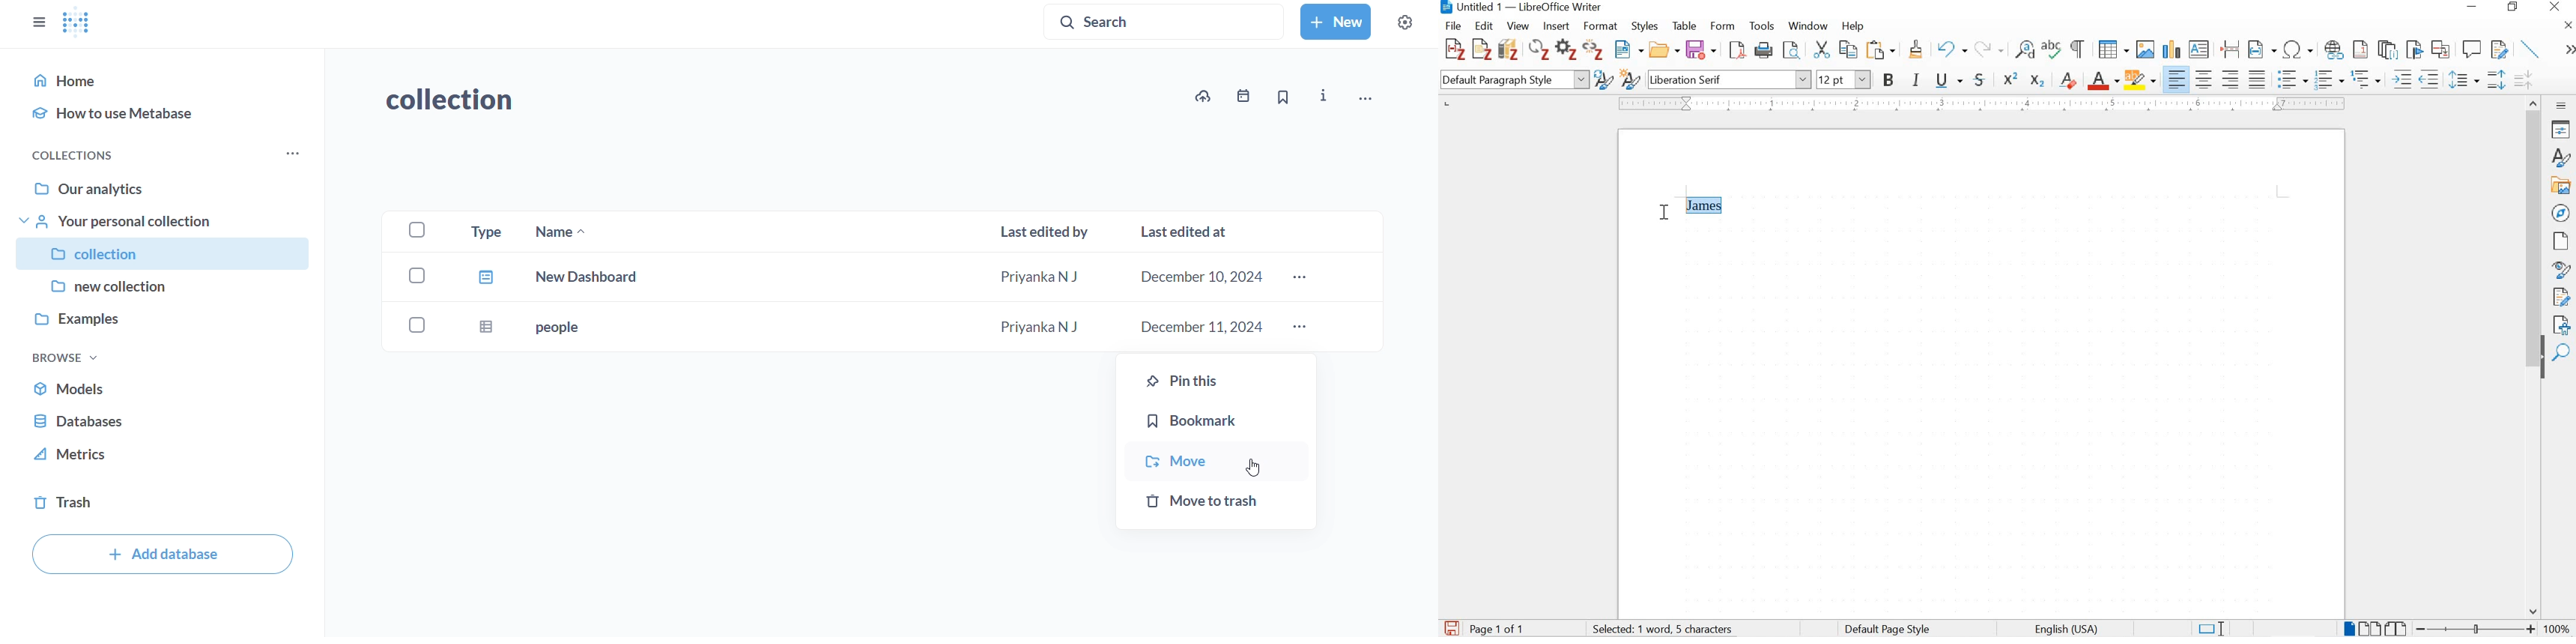  Describe the element at coordinates (1982, 79) in the screenshot. I see `strikethrough` at that location.